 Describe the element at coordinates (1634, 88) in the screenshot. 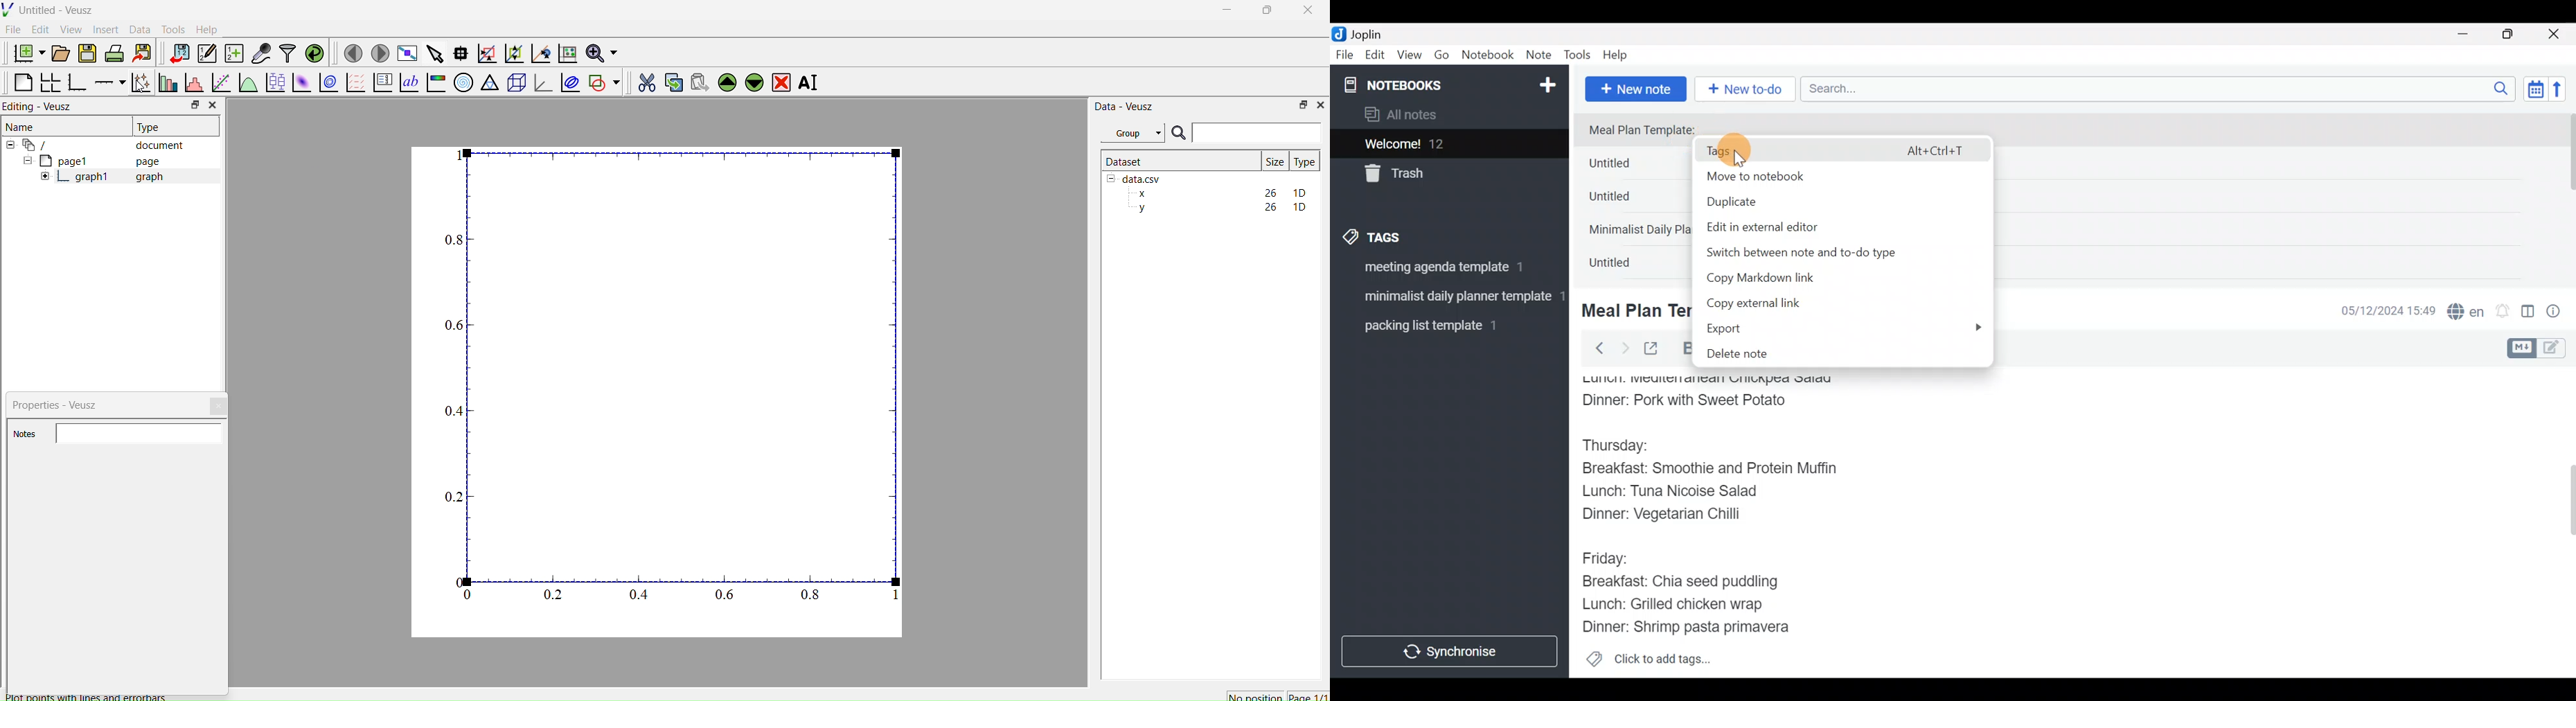

I see `New note` at that location.